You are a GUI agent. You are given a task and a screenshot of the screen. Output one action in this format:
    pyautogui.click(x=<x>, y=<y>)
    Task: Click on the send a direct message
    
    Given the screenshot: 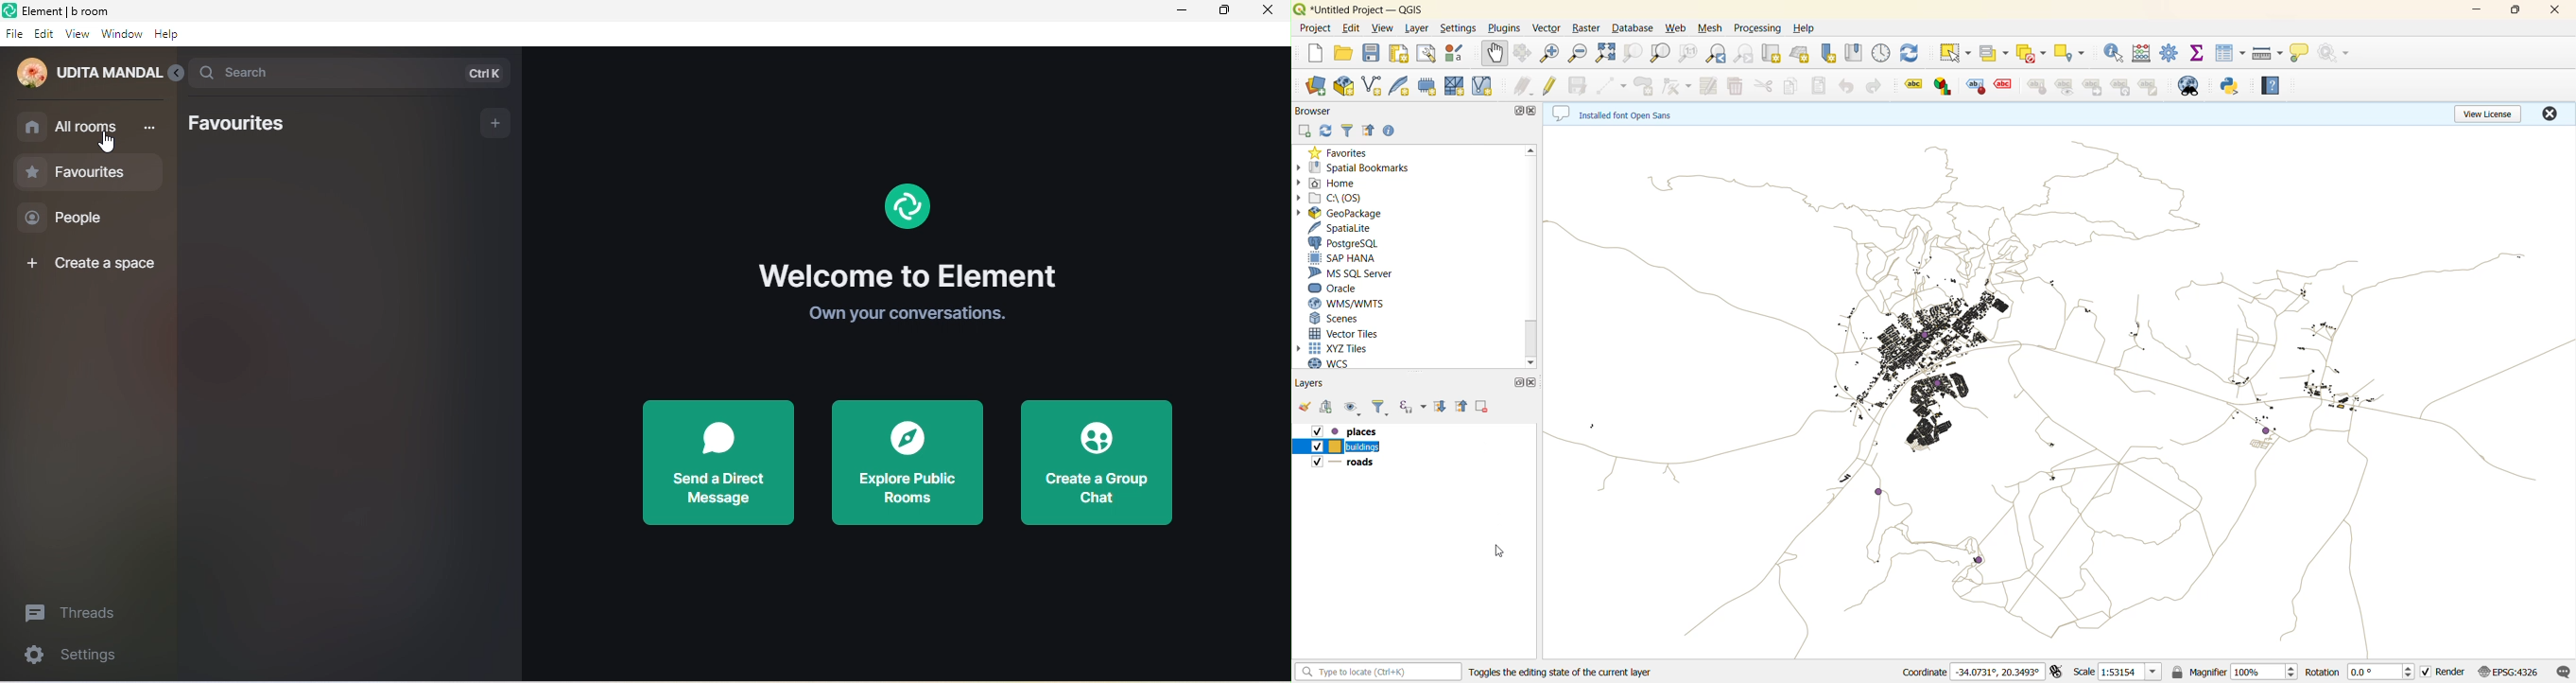 What is the action you would take?
    pyautogui.click(x=715, y=463)
    